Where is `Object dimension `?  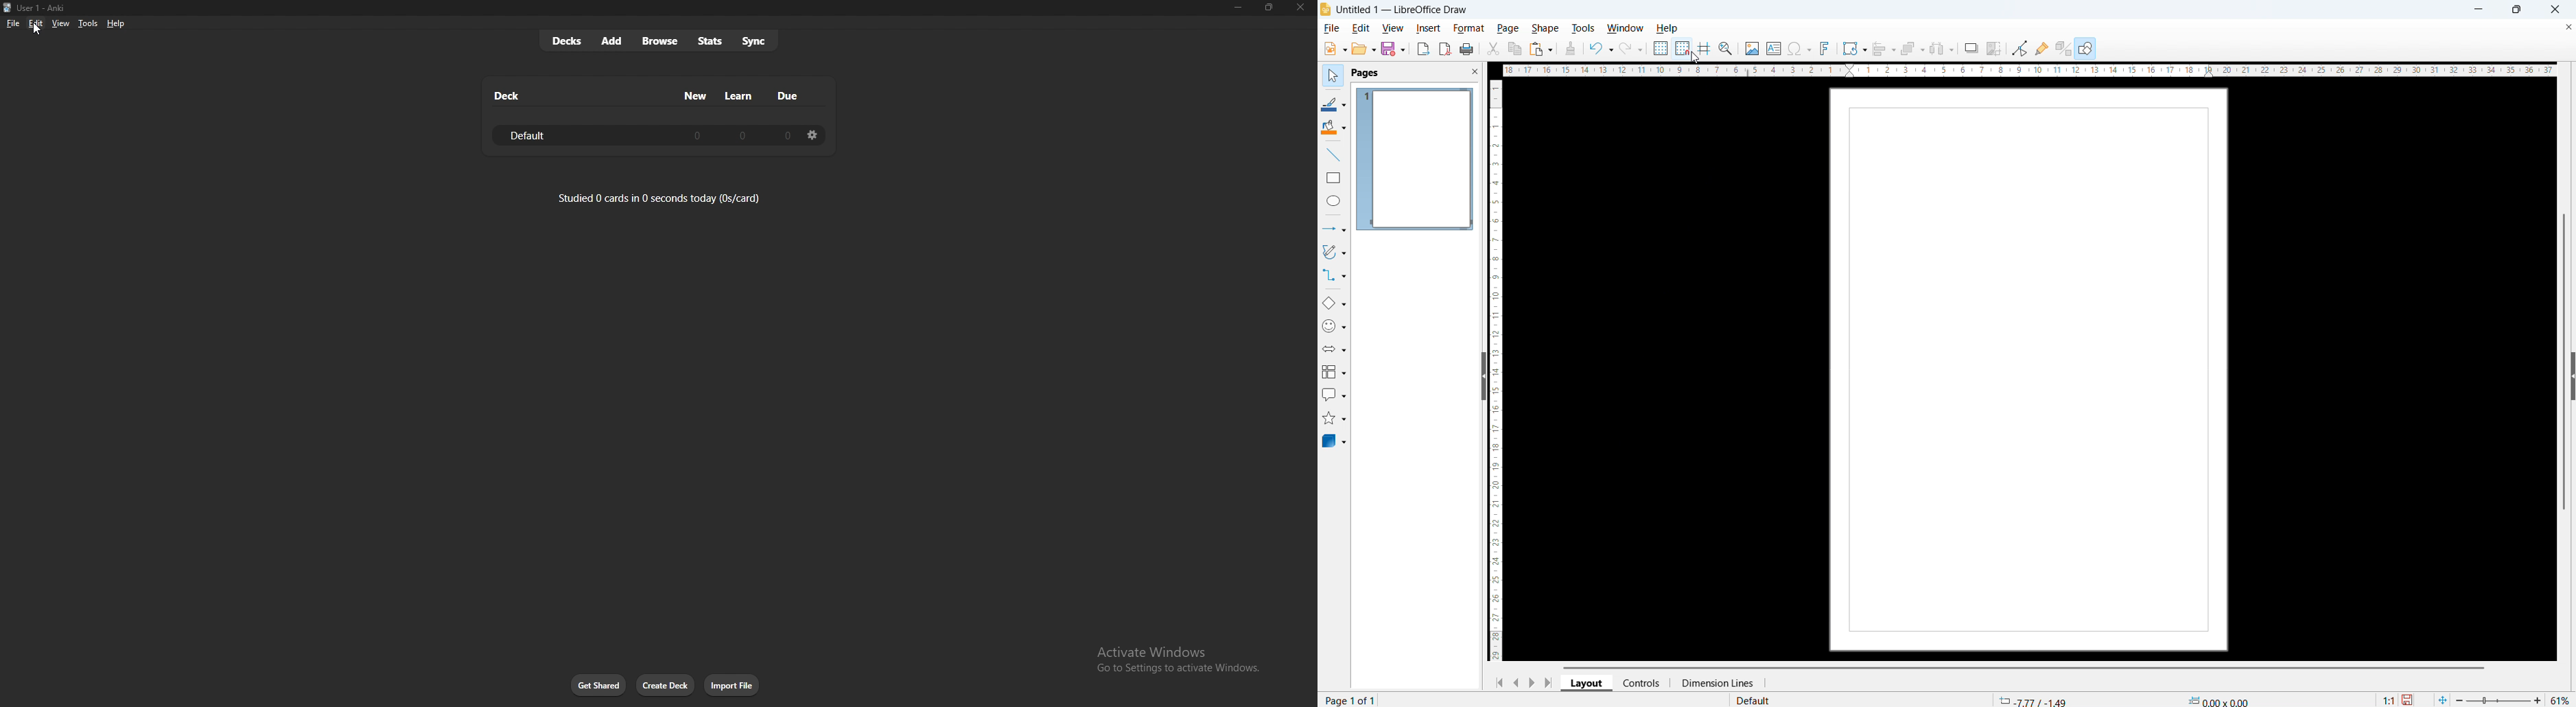
Object dimension  is located at coordinates (2221, 699).